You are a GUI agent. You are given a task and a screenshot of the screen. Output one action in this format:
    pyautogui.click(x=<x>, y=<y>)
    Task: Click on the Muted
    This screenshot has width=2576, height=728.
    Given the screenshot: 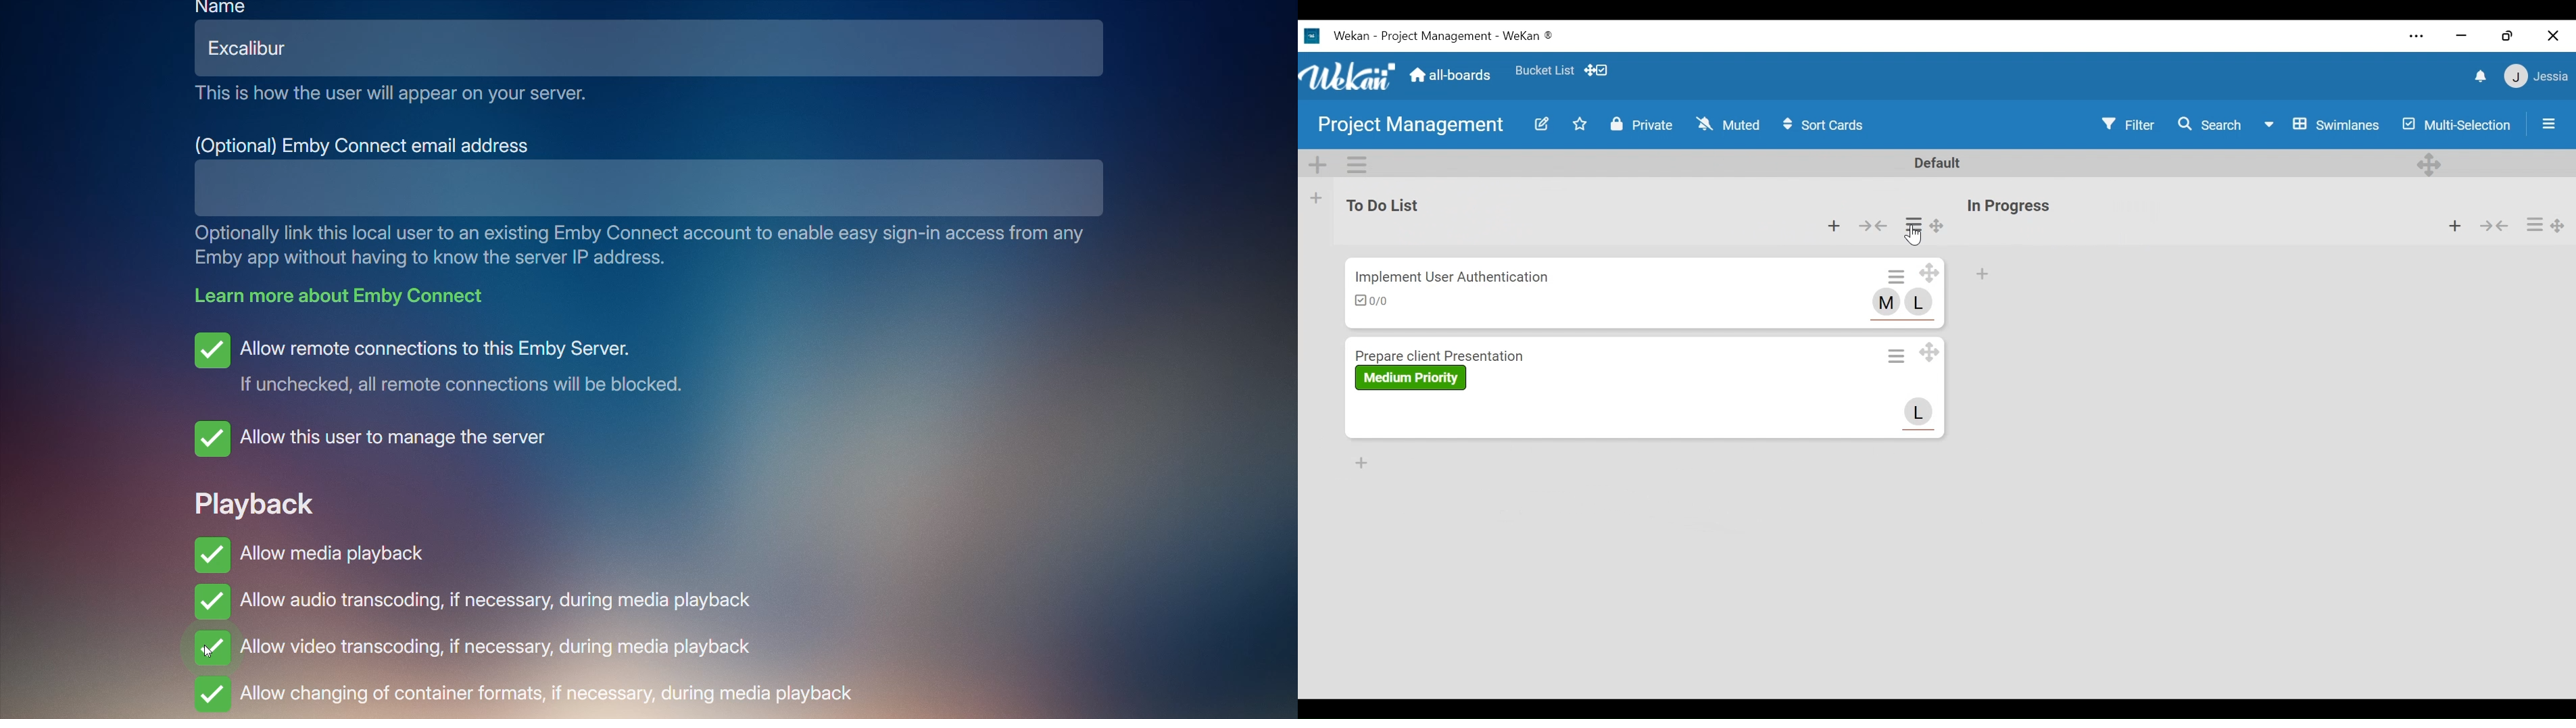 What is the action you would take?
    pyautogui.click(x=1731, y=124)
    